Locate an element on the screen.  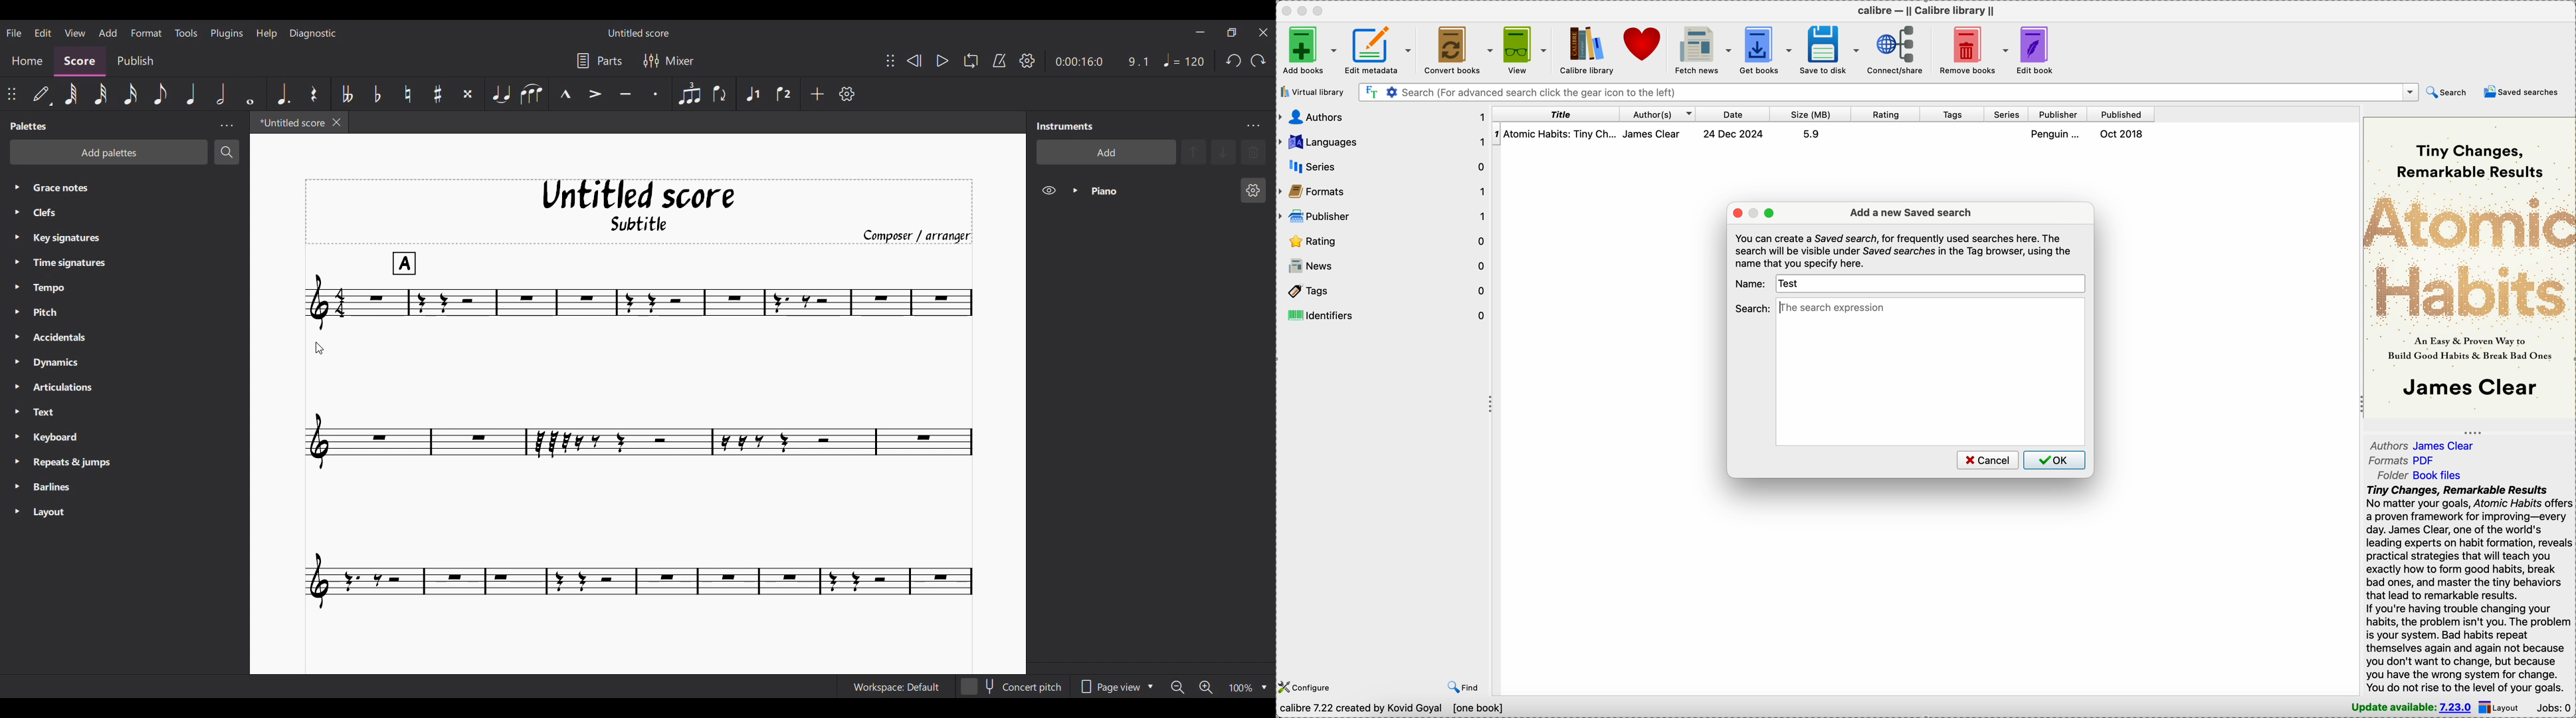
date is located at coordinates (1734, 114).